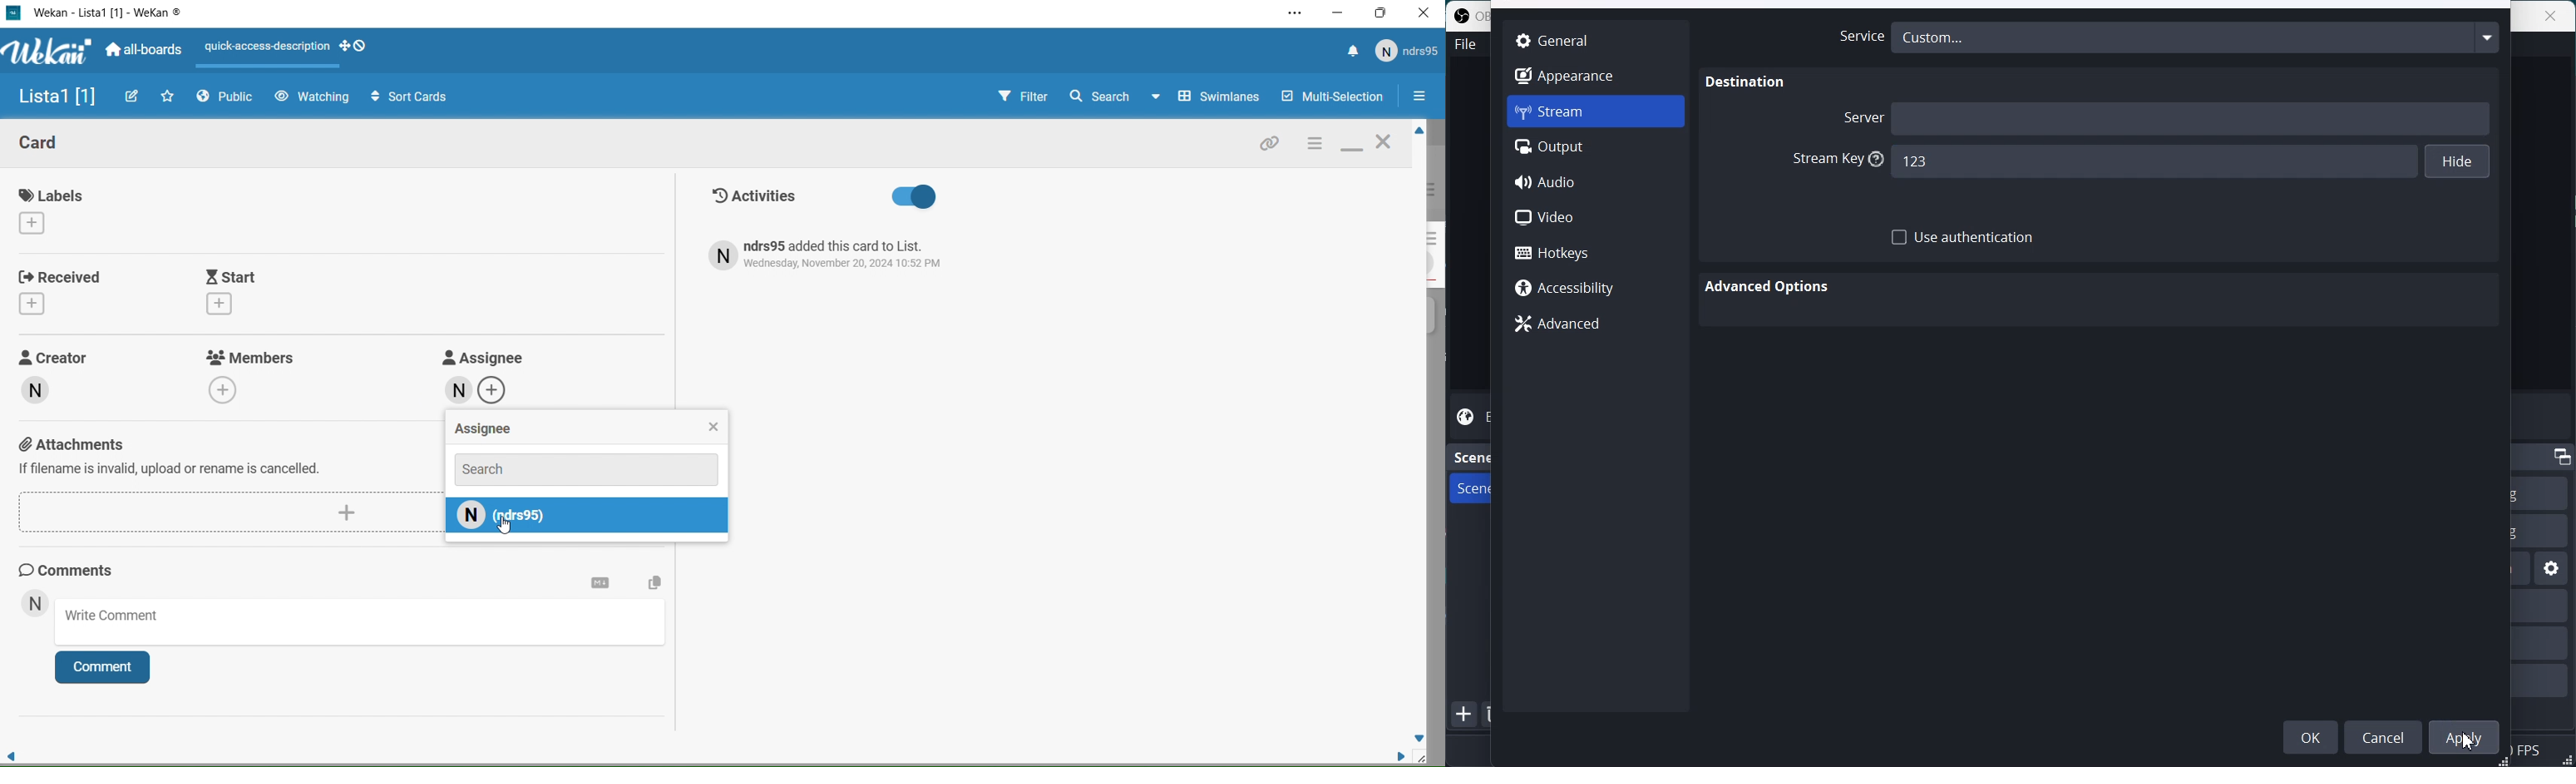  I want to click on General, so click(1595, 39).